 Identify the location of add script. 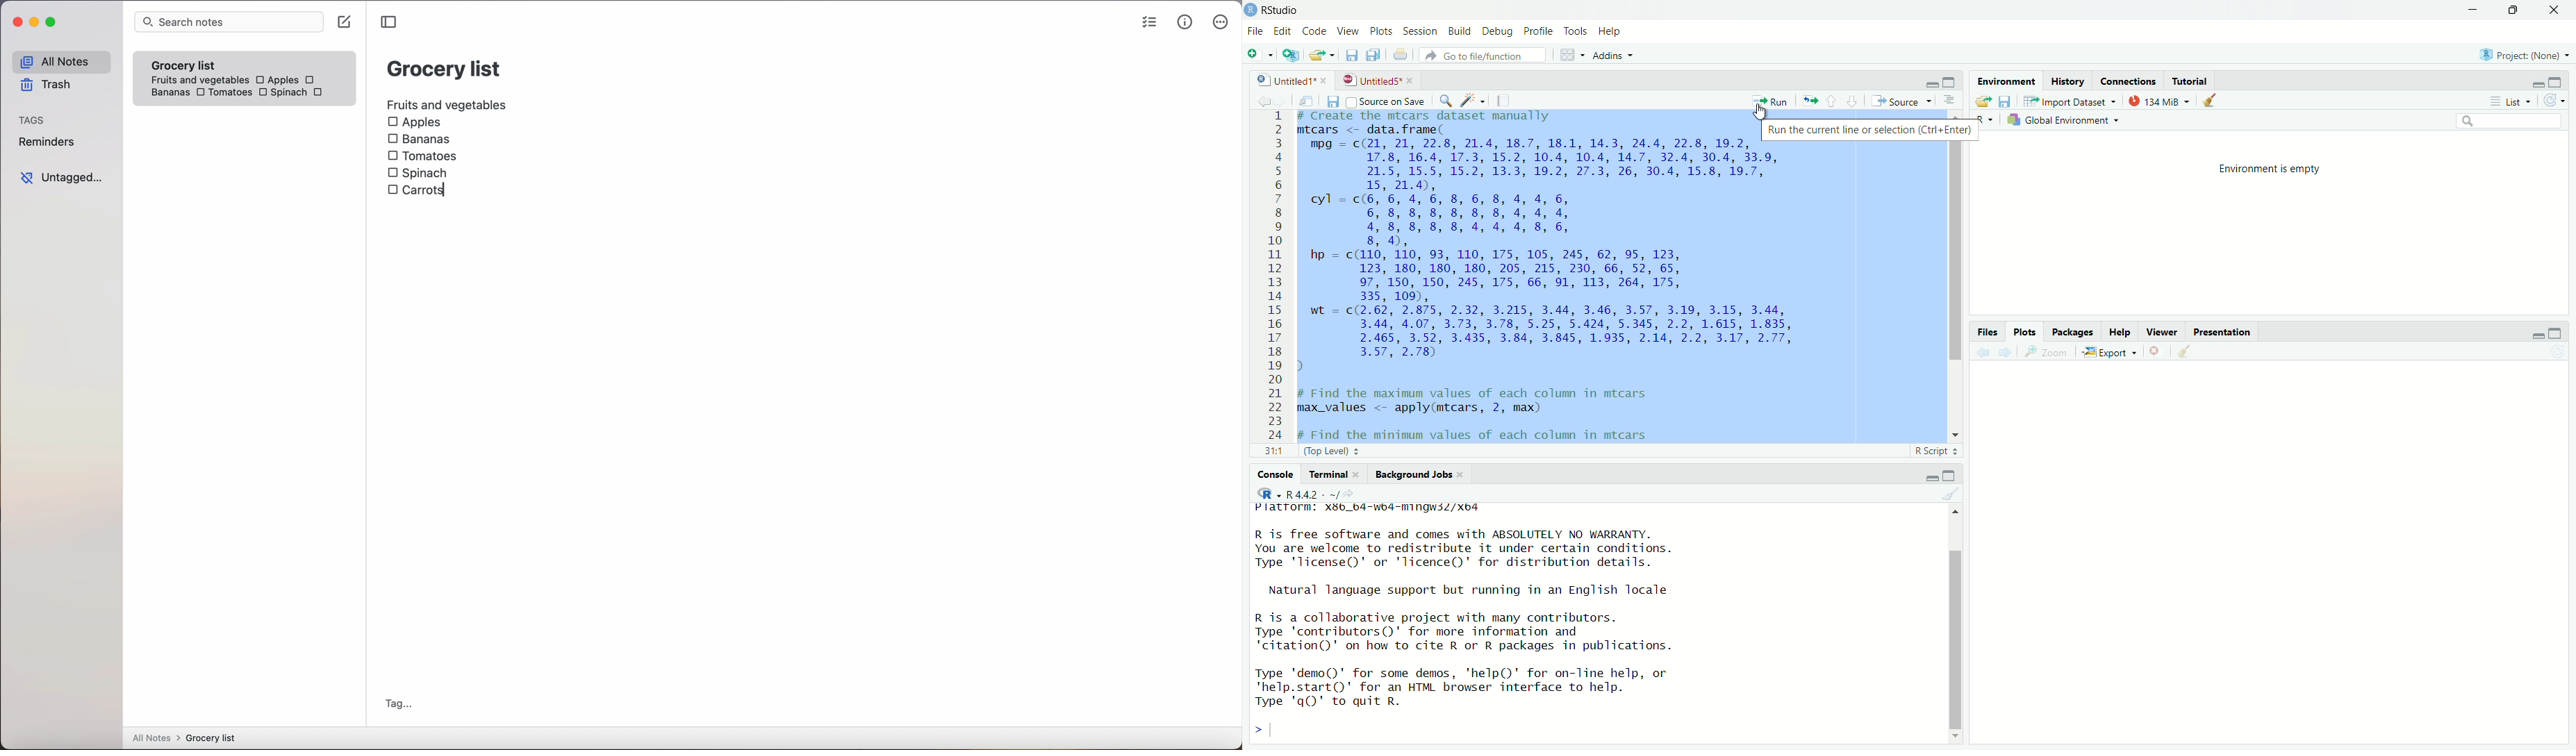
(1291, 56).